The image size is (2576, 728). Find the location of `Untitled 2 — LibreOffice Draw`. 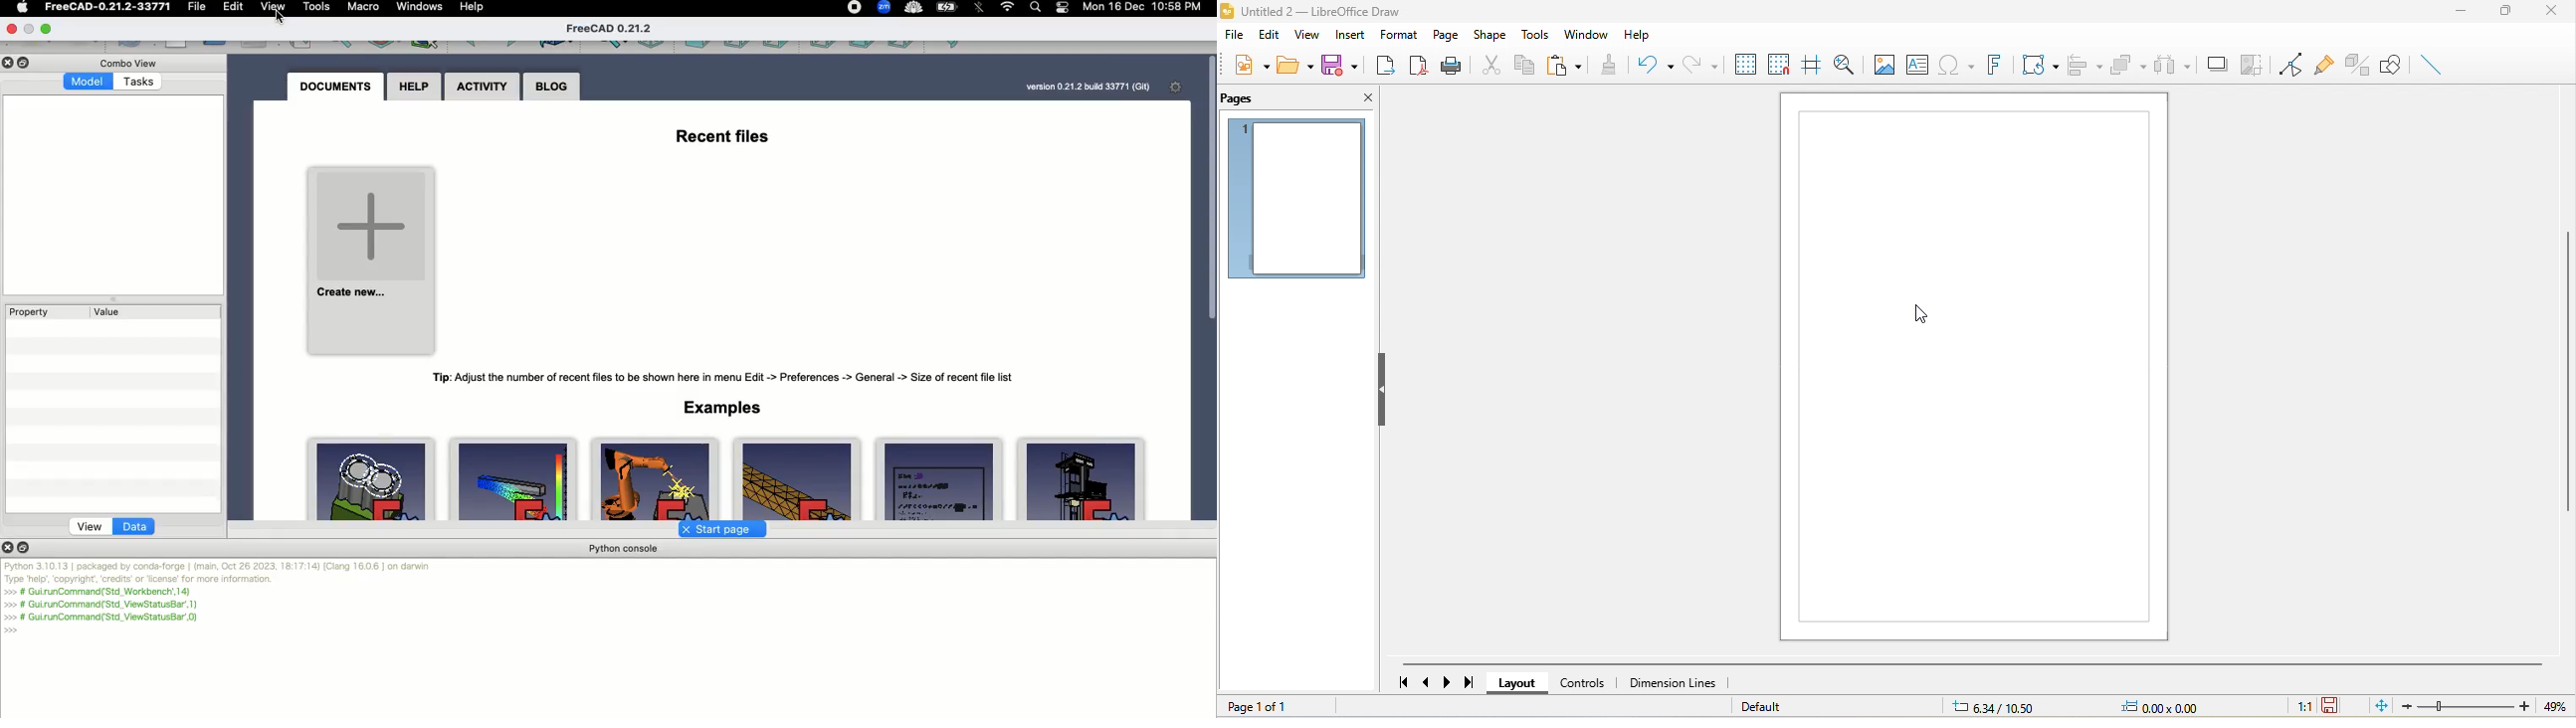

Untitled 2 — LibreOffice Draw is located at coordinates (1329, 11).